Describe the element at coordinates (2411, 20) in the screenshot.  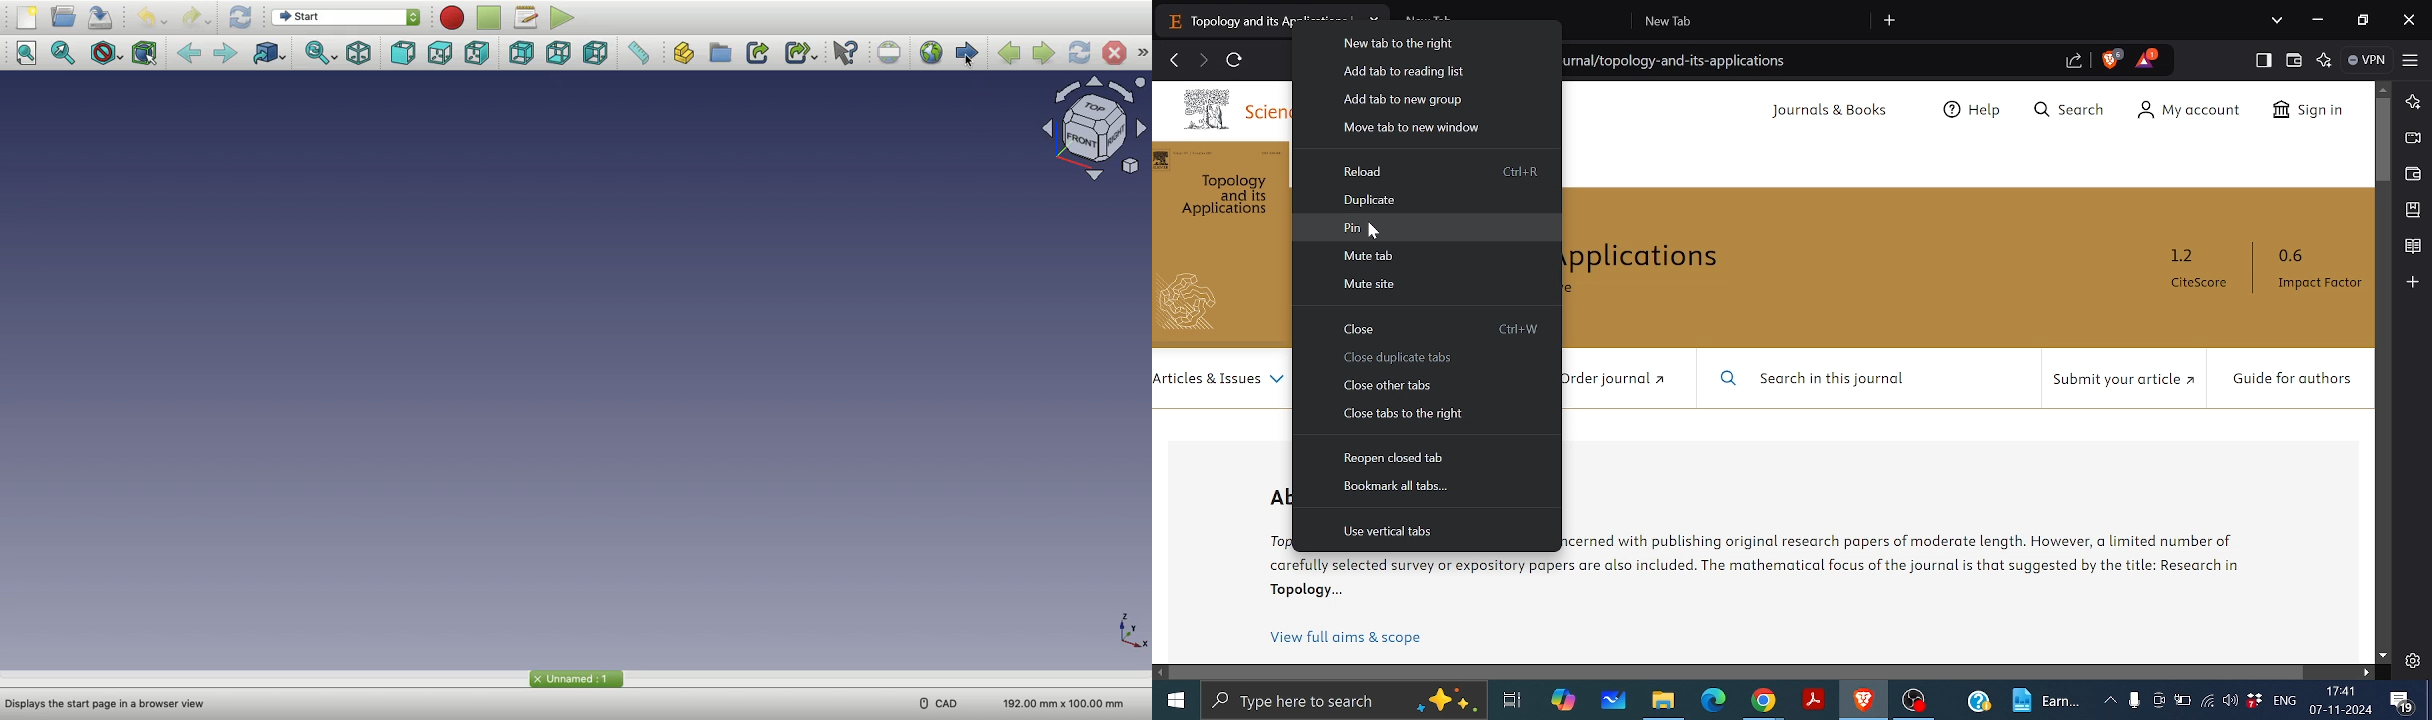
I see `Close window` at that location.